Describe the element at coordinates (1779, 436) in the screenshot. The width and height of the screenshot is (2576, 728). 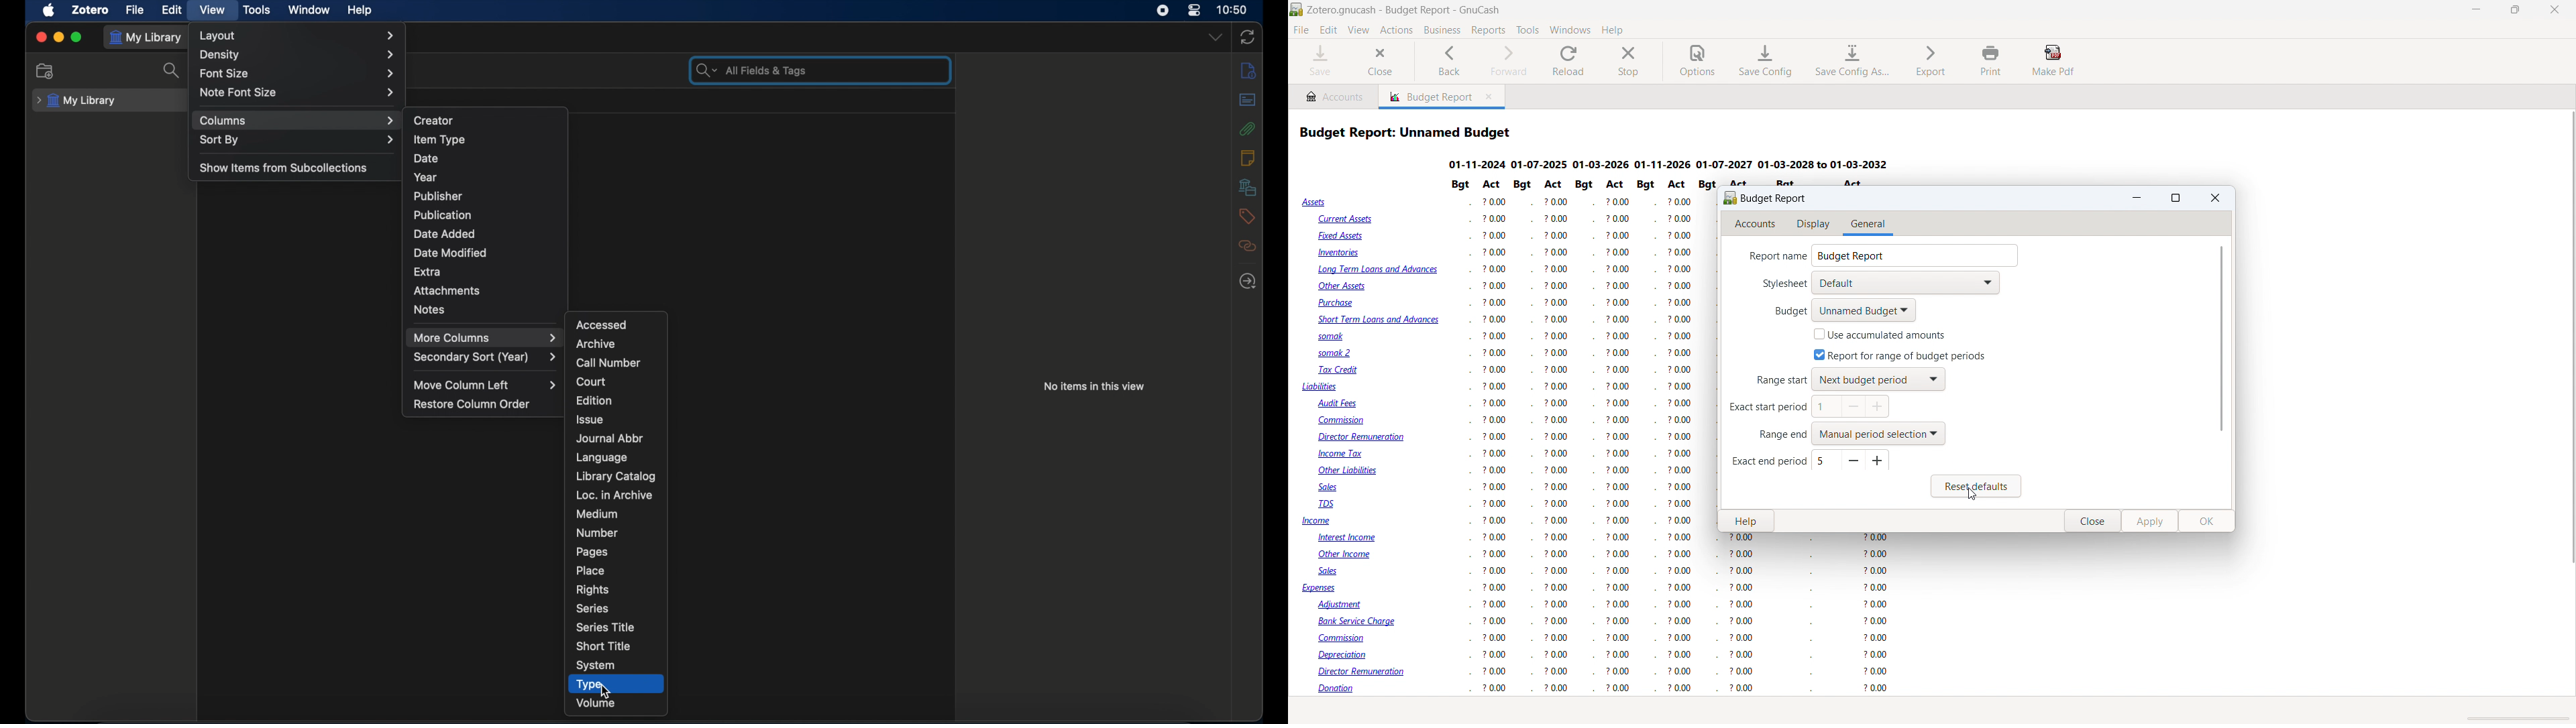
I see `Range end` at that location.